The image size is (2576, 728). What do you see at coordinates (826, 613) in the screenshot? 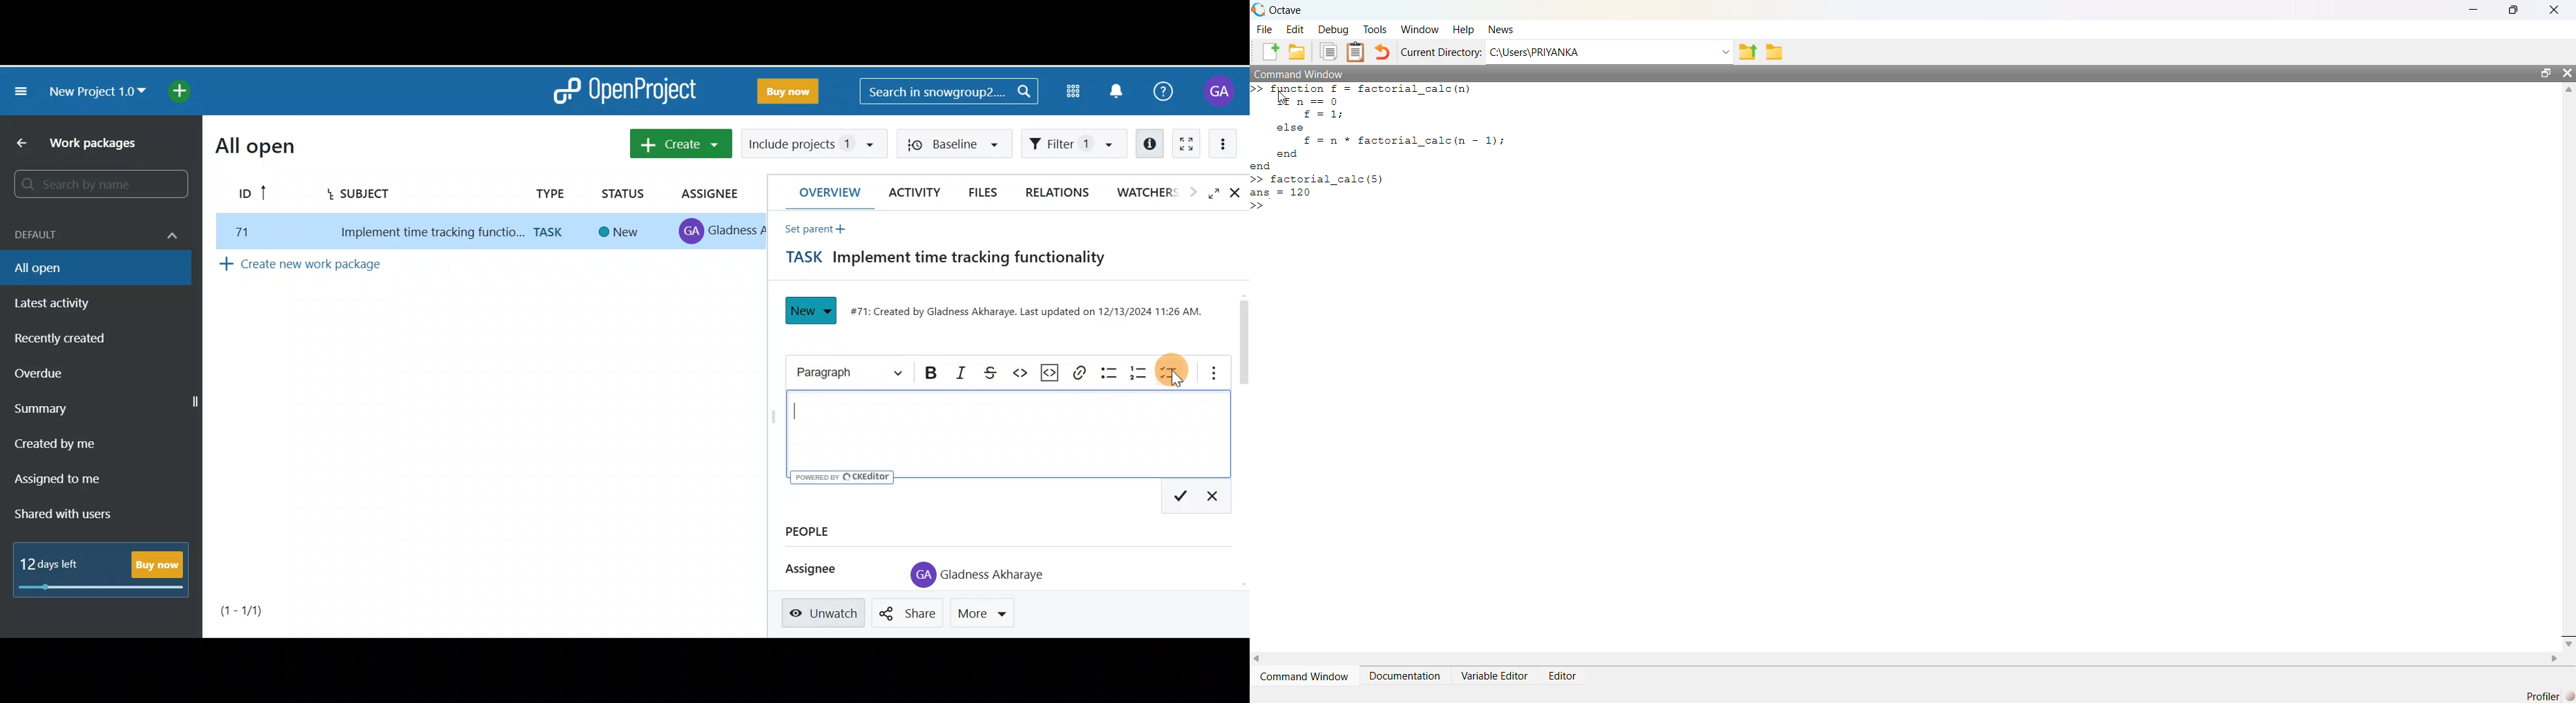
I see `Unwatch` at bounding box center [826, 613].